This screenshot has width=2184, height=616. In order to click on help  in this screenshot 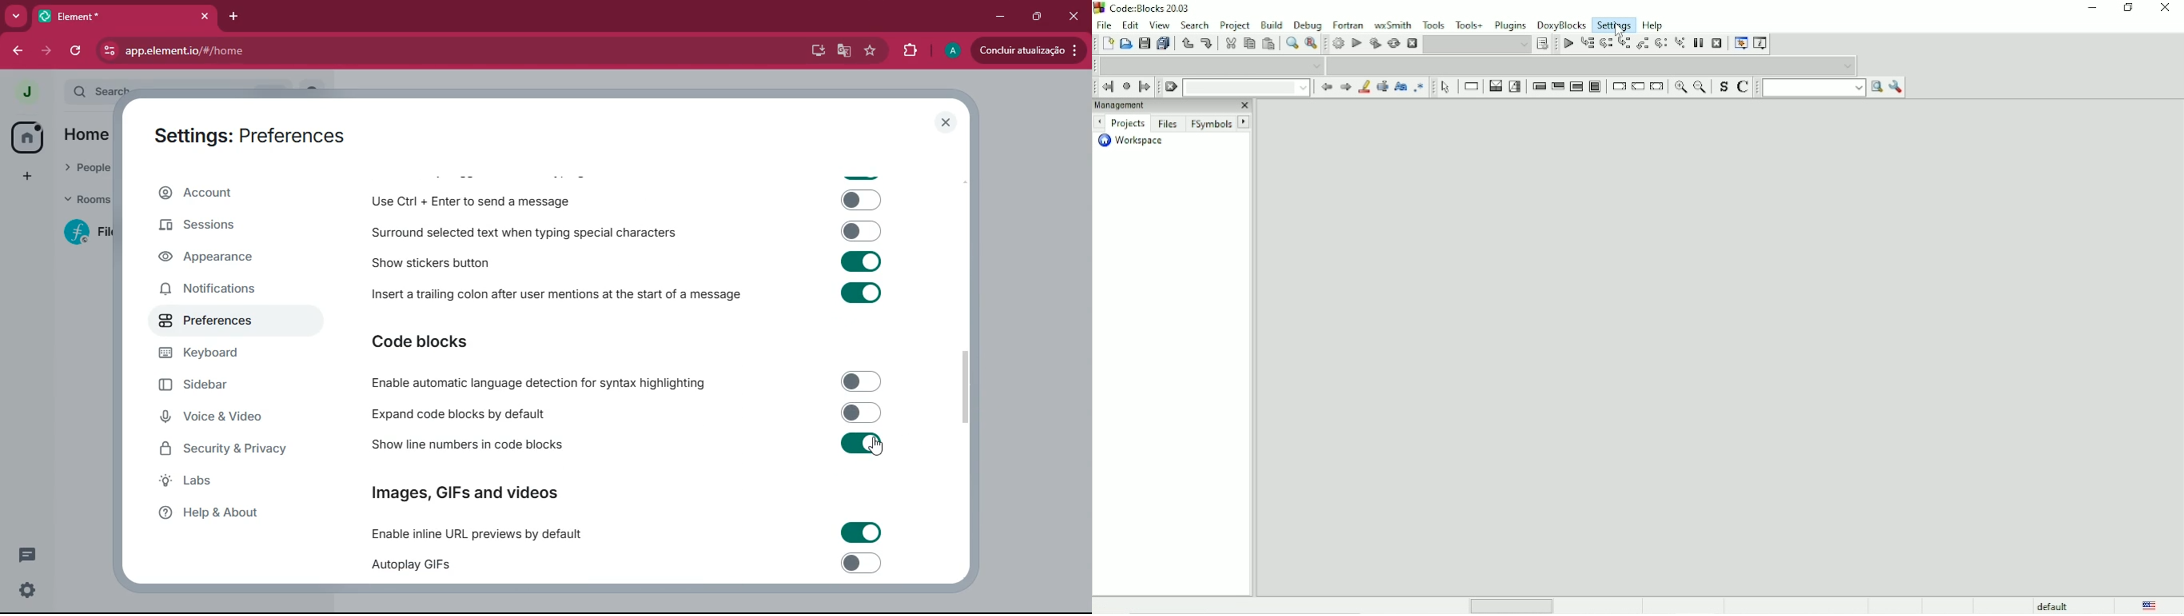, I will do `click(226, 513)`.